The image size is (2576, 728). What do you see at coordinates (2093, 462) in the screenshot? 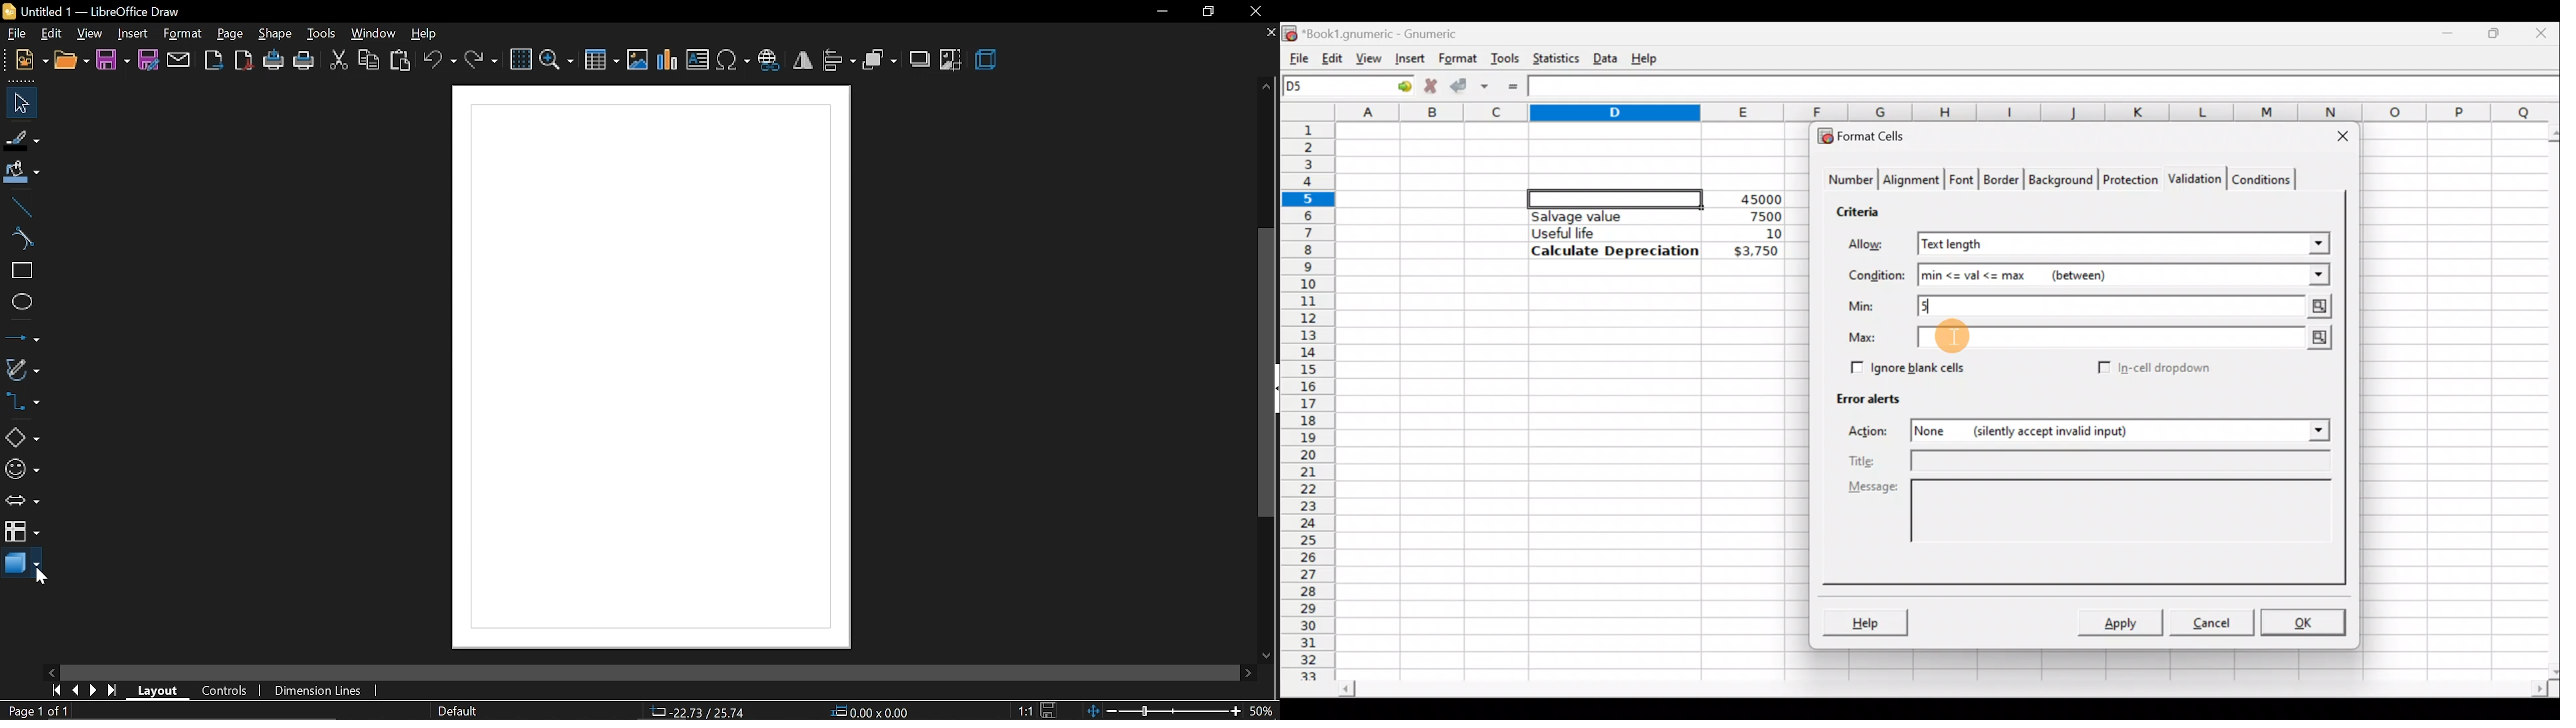
I see `Title` at bounding box center [2093, 462].